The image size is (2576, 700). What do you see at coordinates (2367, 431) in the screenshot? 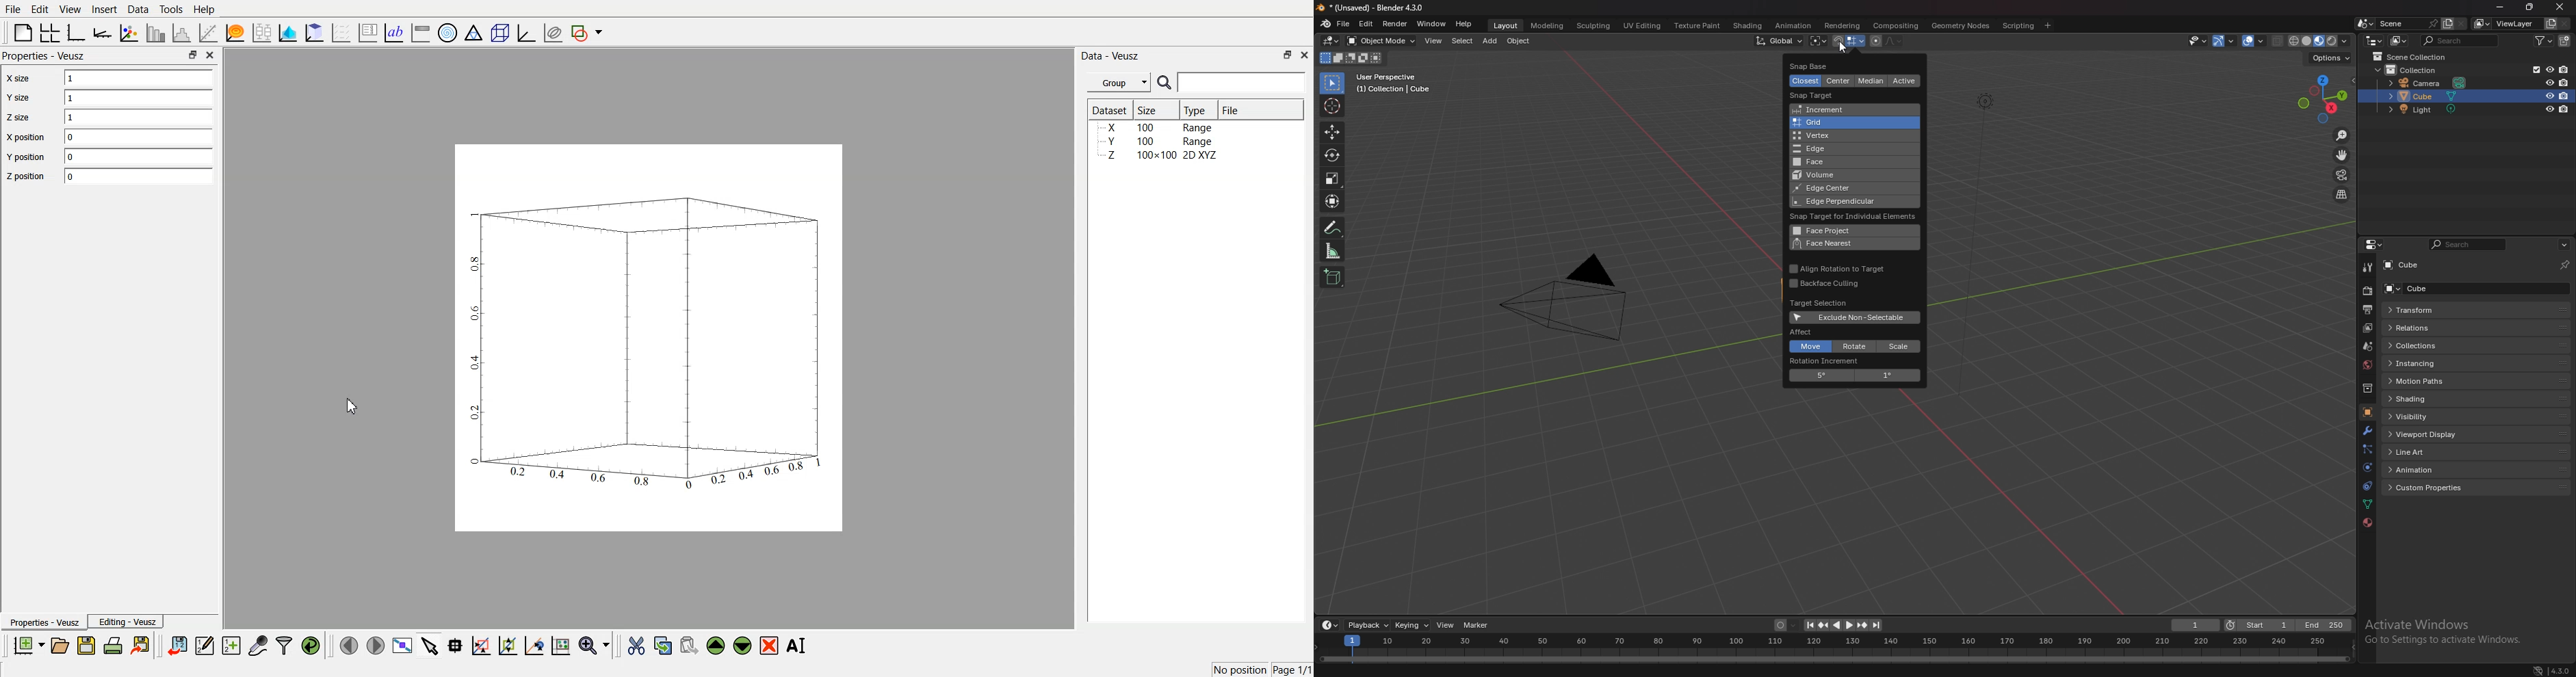
I see `modifier` at bounding box center [2367, 431].